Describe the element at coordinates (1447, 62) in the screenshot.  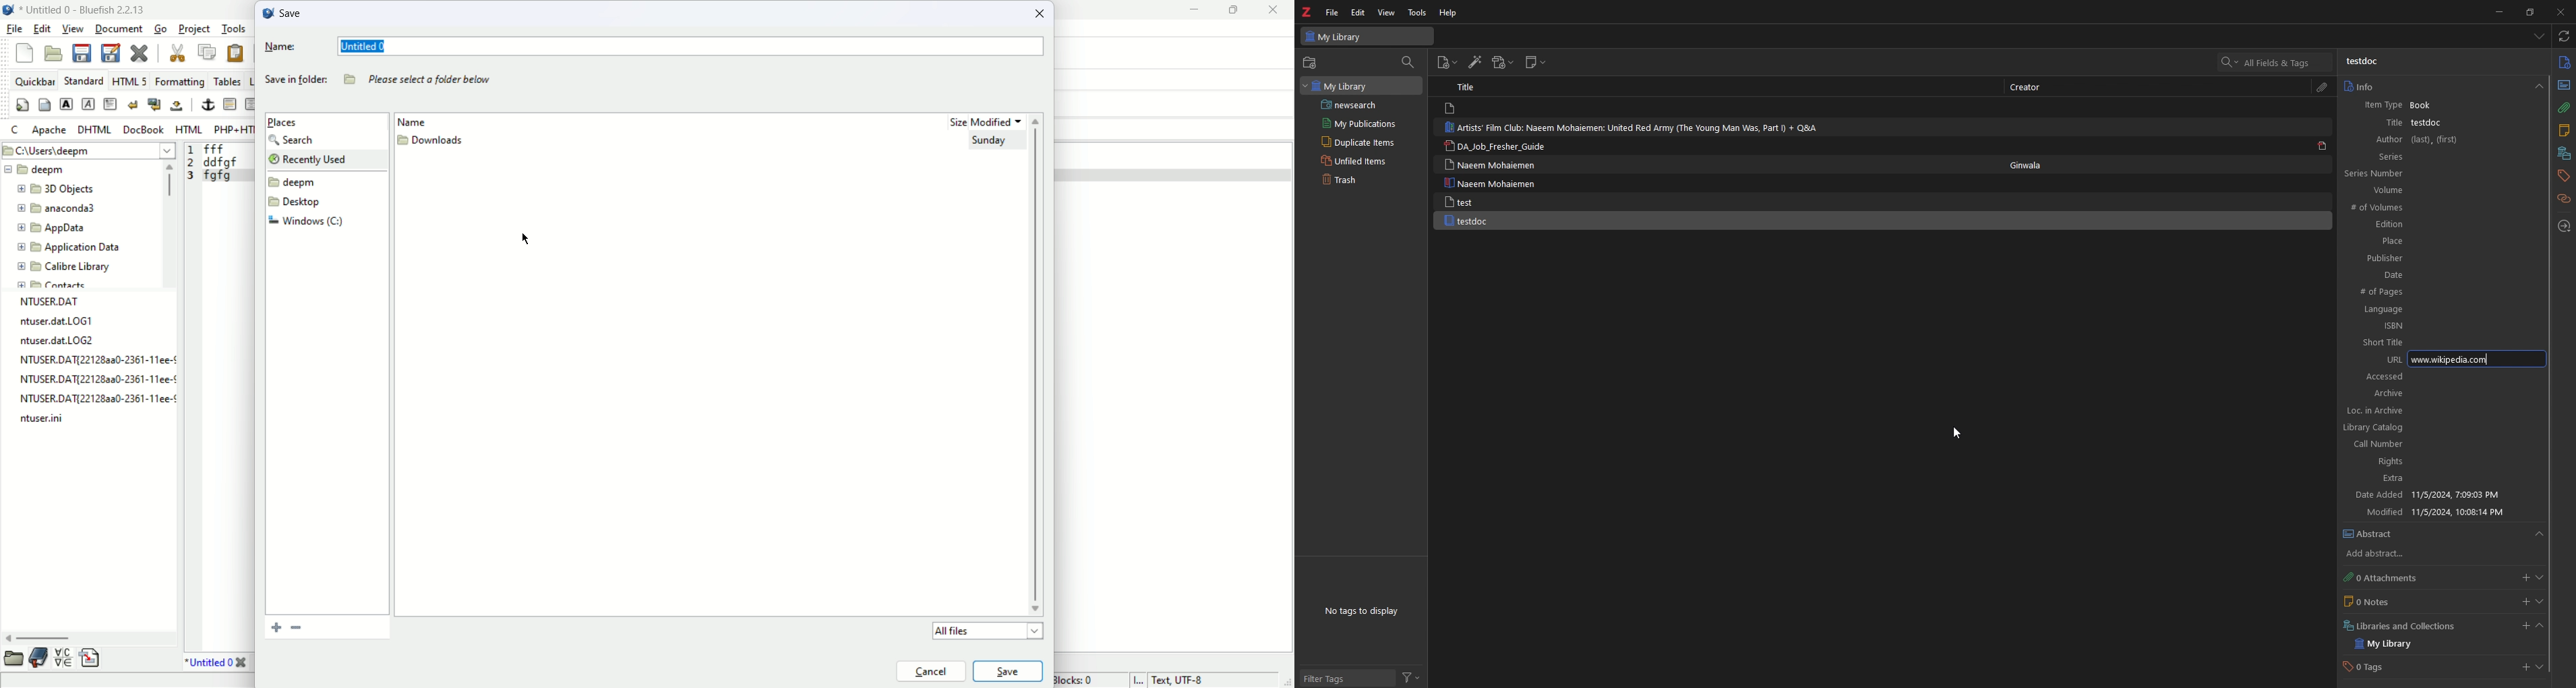
I see `add items` at that location.